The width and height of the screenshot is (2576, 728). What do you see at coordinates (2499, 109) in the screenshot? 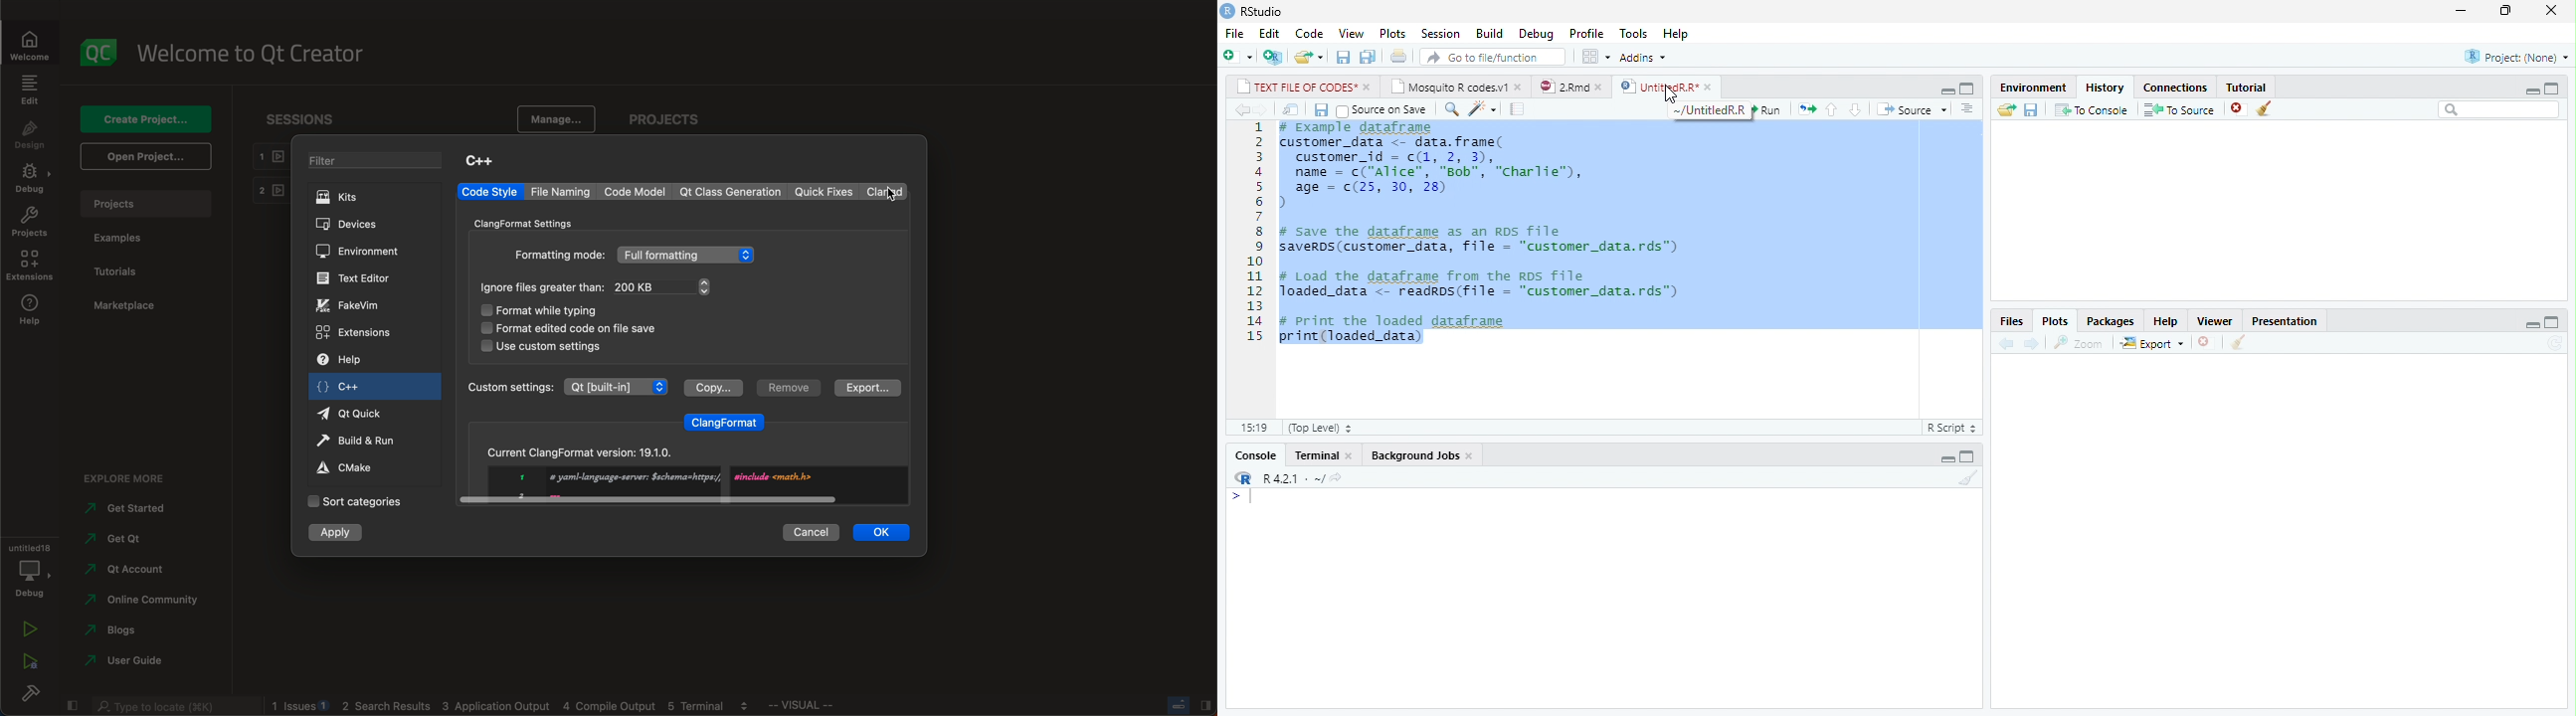
I see `search` at bounding box center [2499, 109].